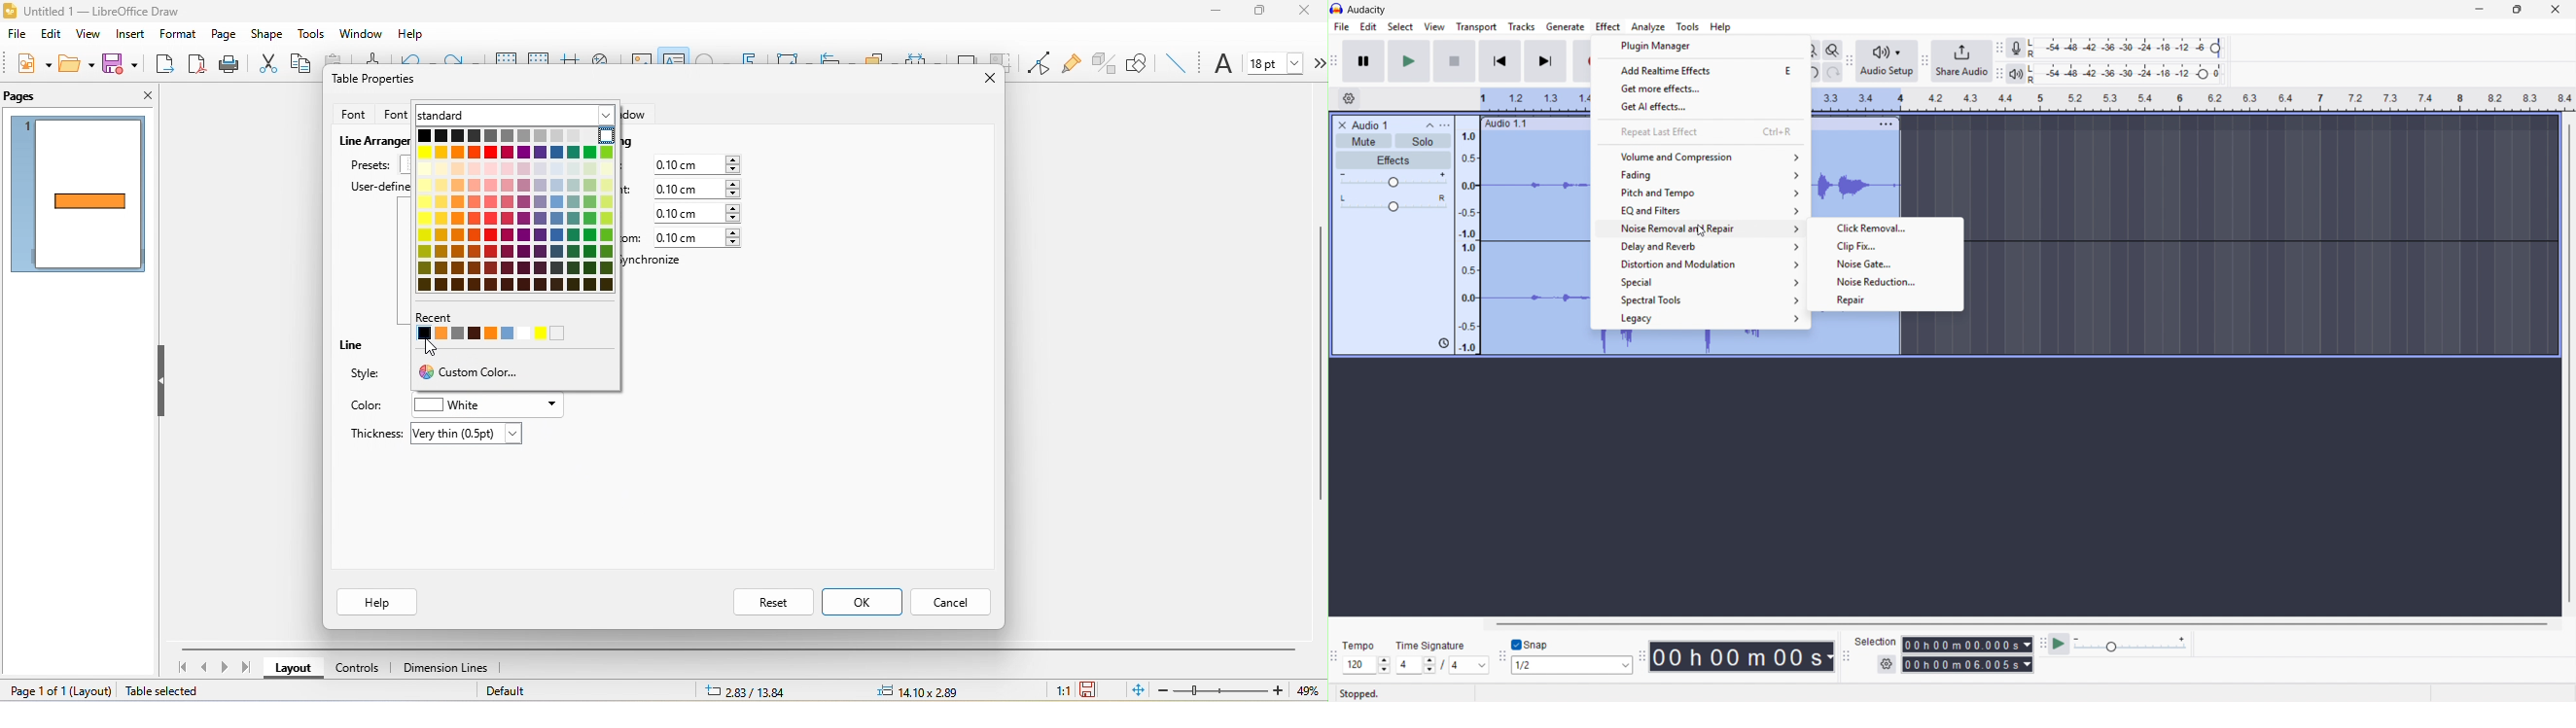 The width and height of the screenshot is (2576, 728). What do you see at coordinates (1742, 656) in the screenshot?
I see `Timestamp` at bounding box center [1742, 656].